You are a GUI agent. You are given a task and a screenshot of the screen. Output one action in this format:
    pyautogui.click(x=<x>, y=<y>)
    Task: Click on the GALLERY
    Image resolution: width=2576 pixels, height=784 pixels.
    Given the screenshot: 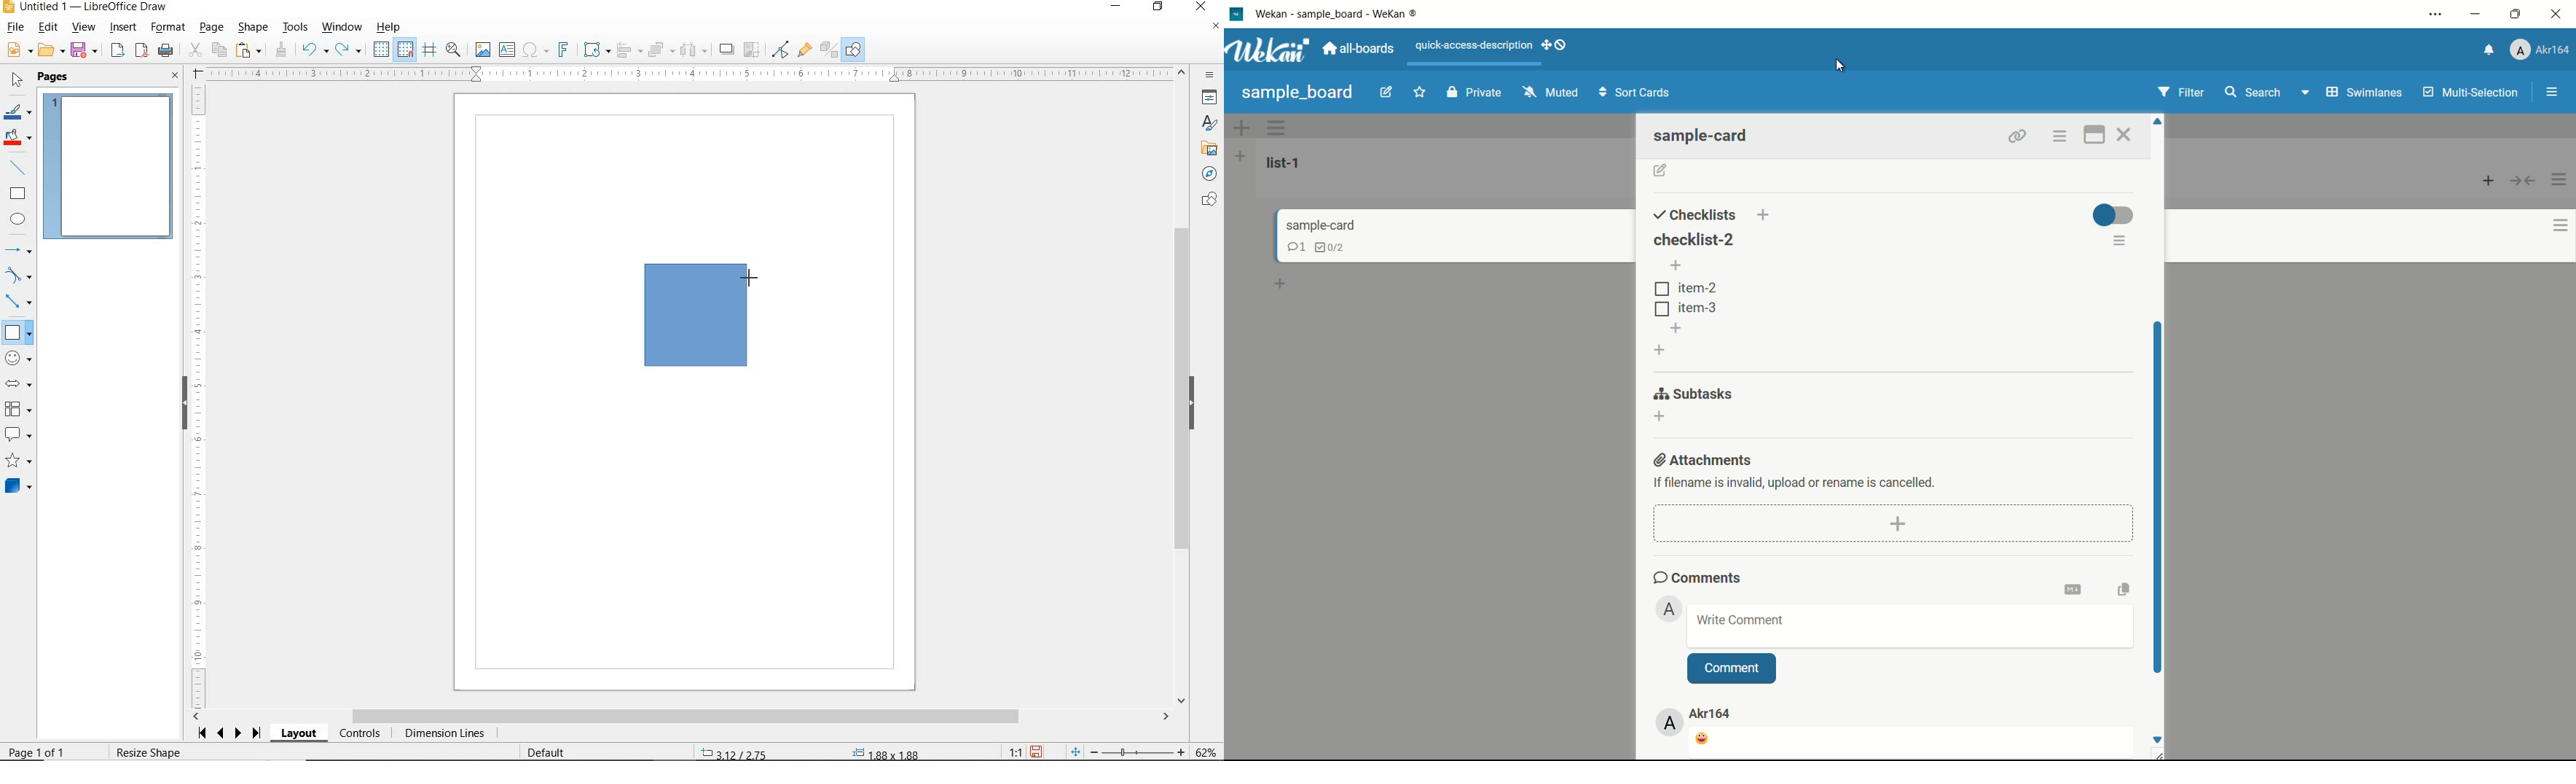 What is the action you would take?
    pyautogui.click(x=1207, y=147)
    